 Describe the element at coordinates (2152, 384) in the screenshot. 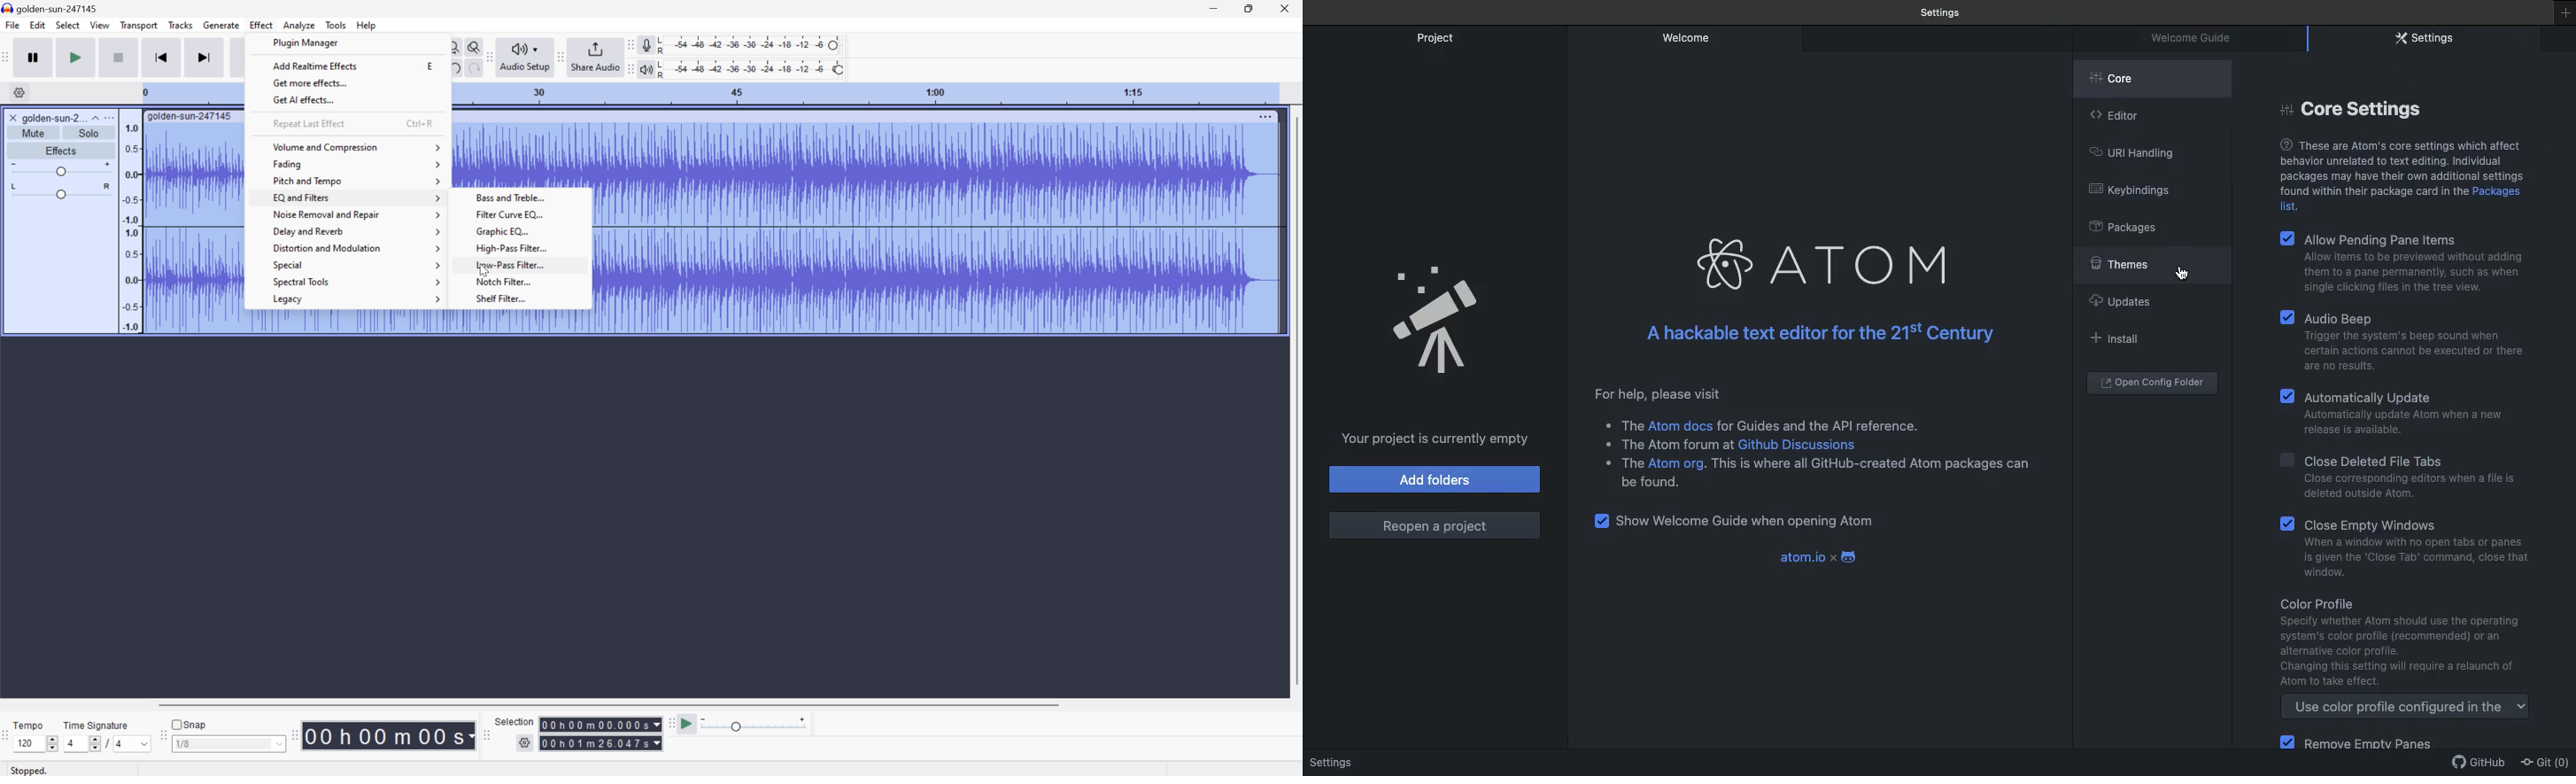

I see `Open coding folder` at that location.